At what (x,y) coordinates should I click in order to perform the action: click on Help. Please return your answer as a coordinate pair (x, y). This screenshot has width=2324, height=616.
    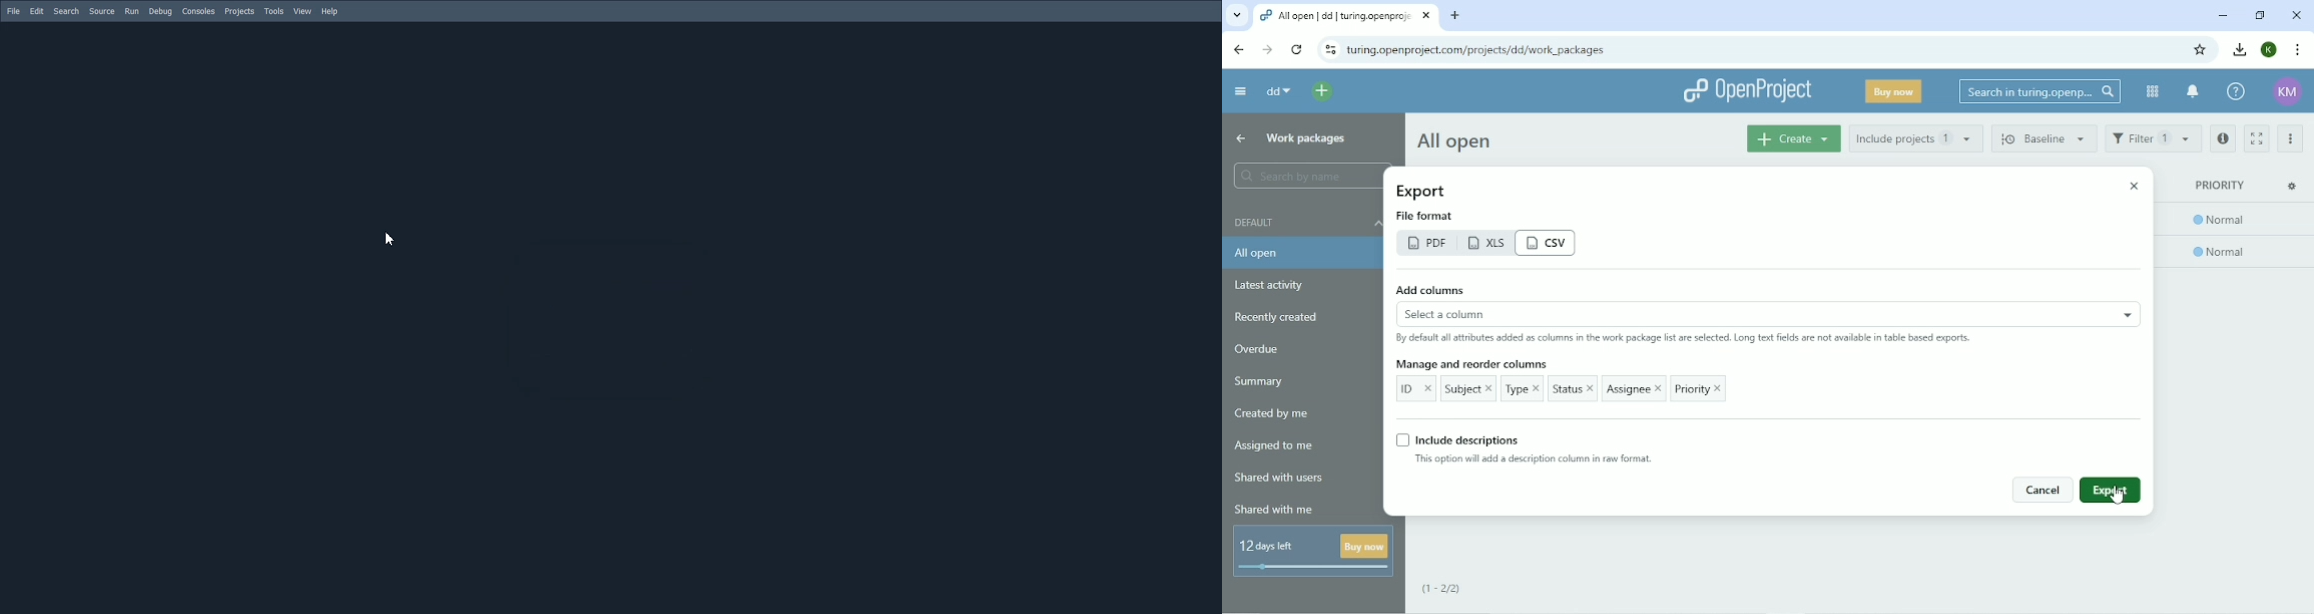
    Looking at the image, I should click on (330, 12).